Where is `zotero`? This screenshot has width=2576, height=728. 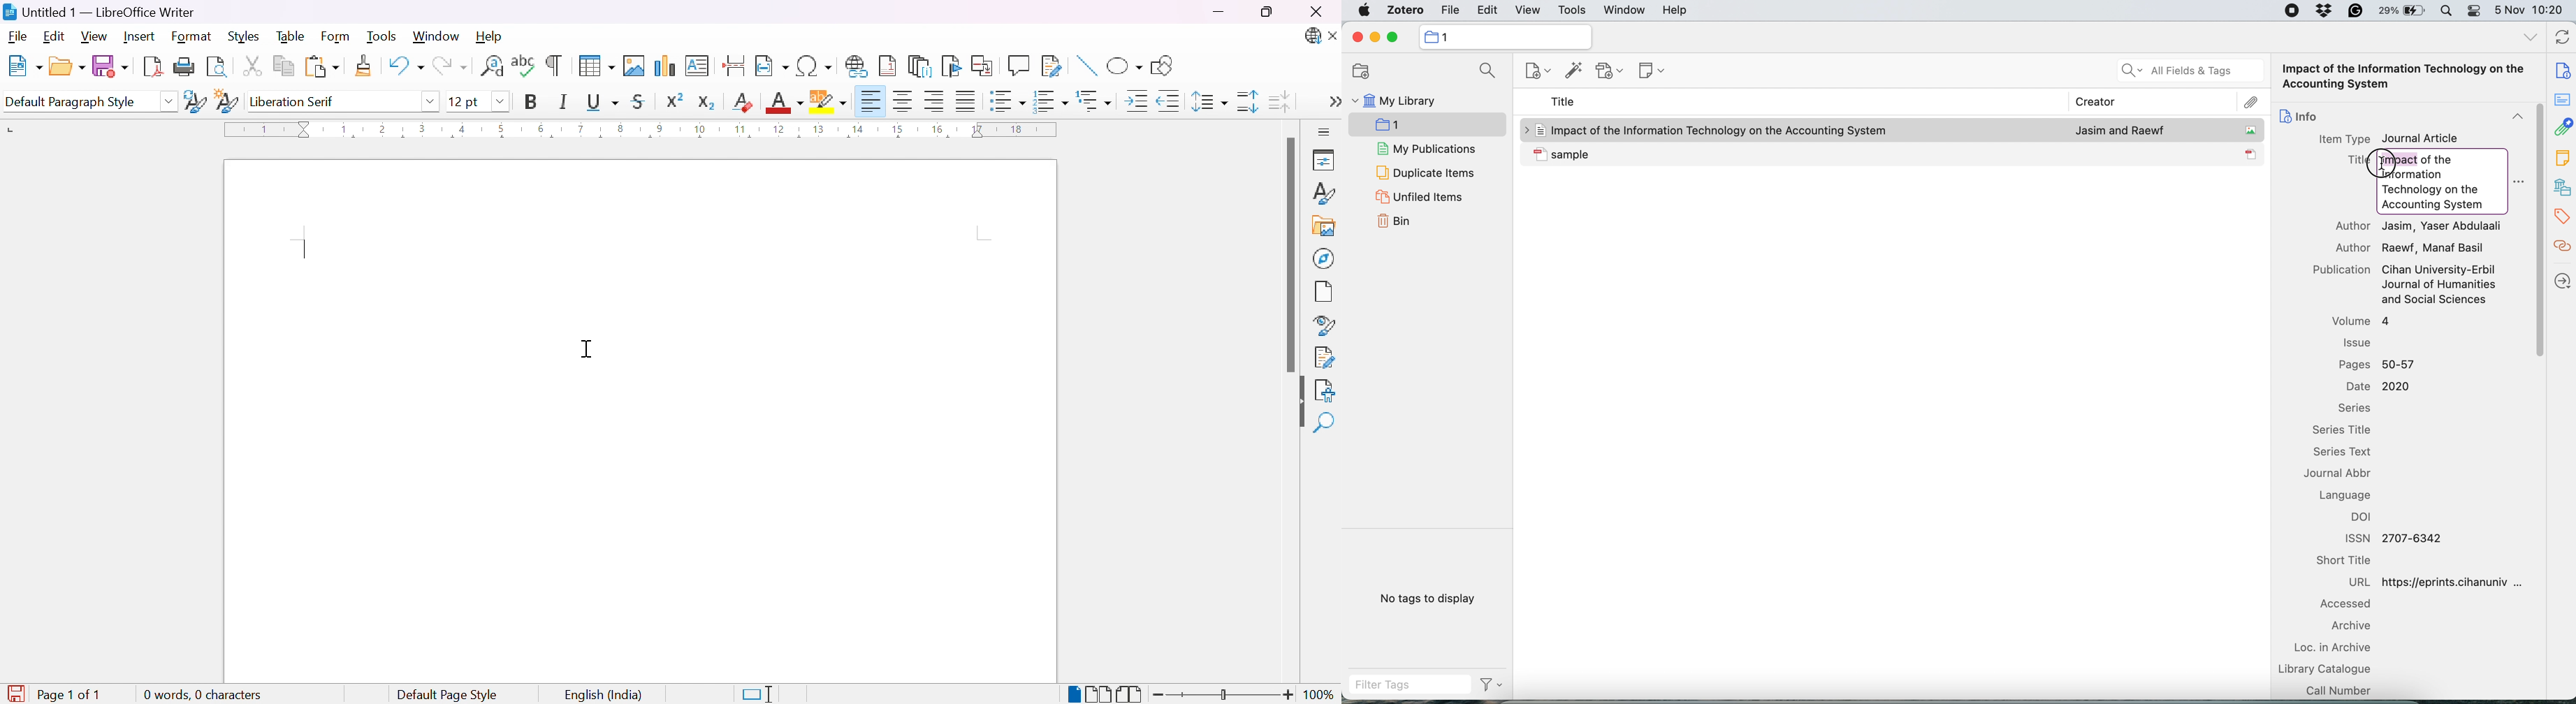
zotero is located at coordinates (1403, 11).